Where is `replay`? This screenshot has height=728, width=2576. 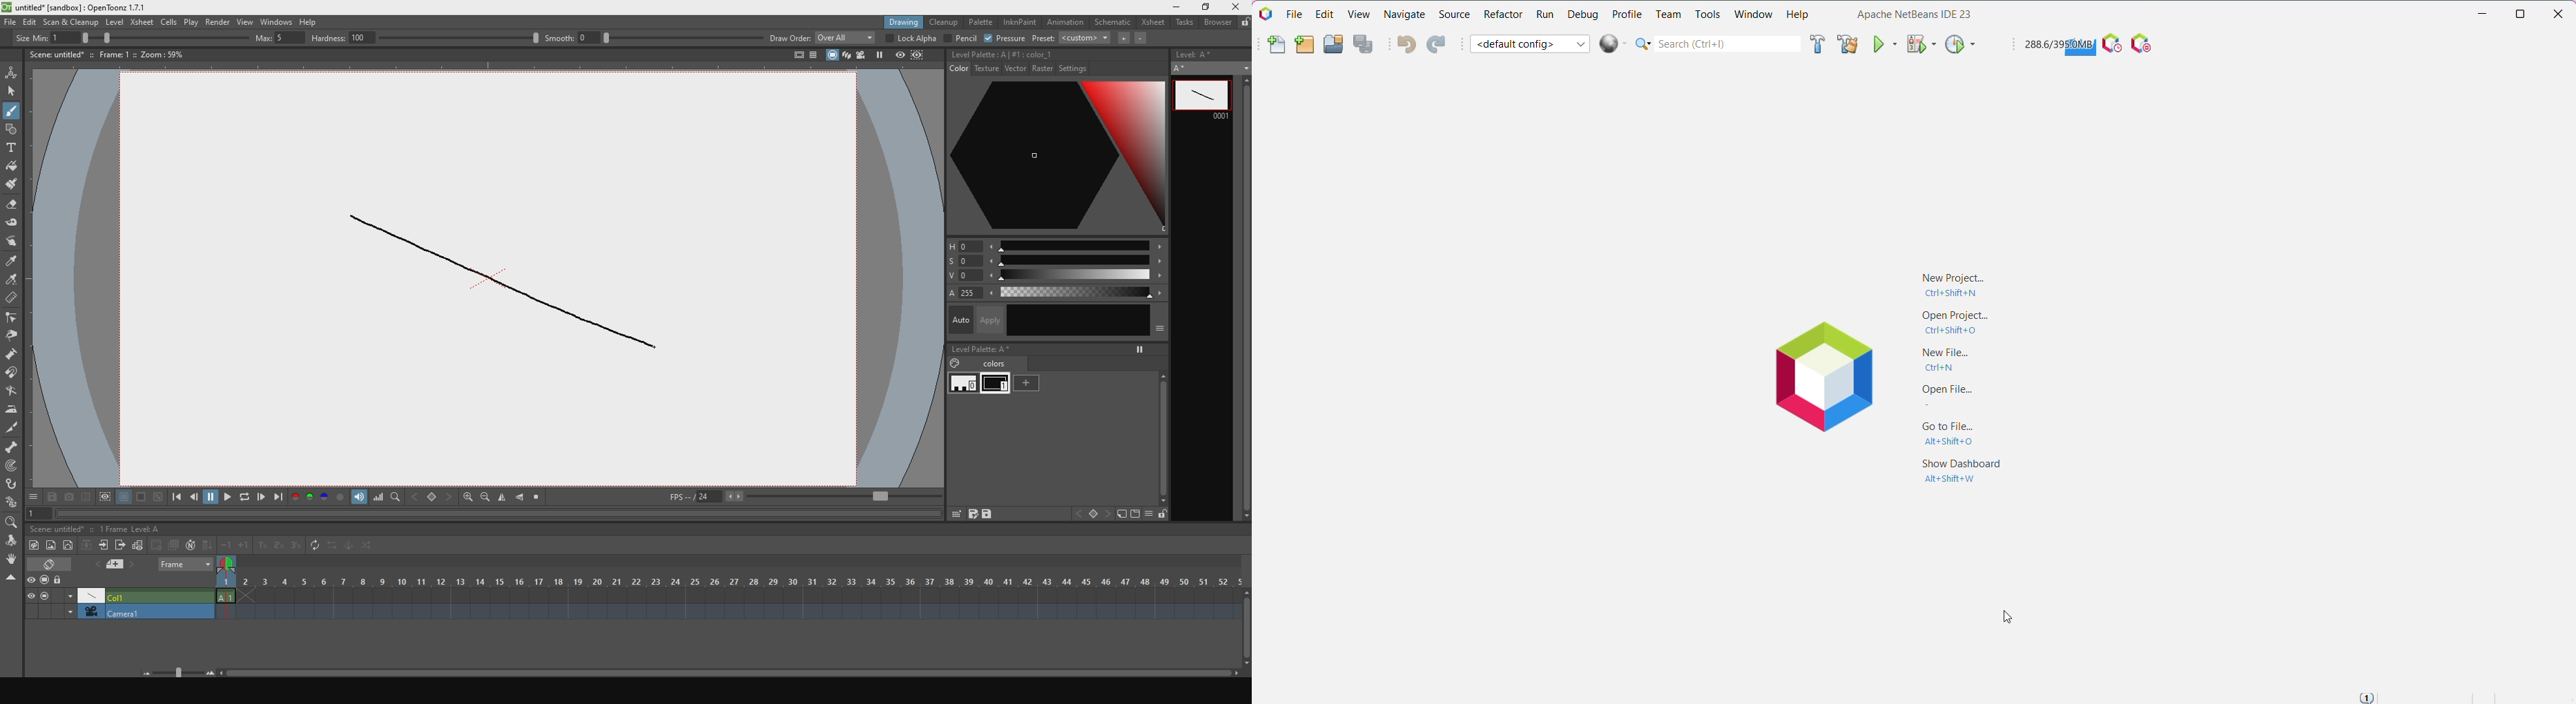
replay is located at coordinates (246, 500).